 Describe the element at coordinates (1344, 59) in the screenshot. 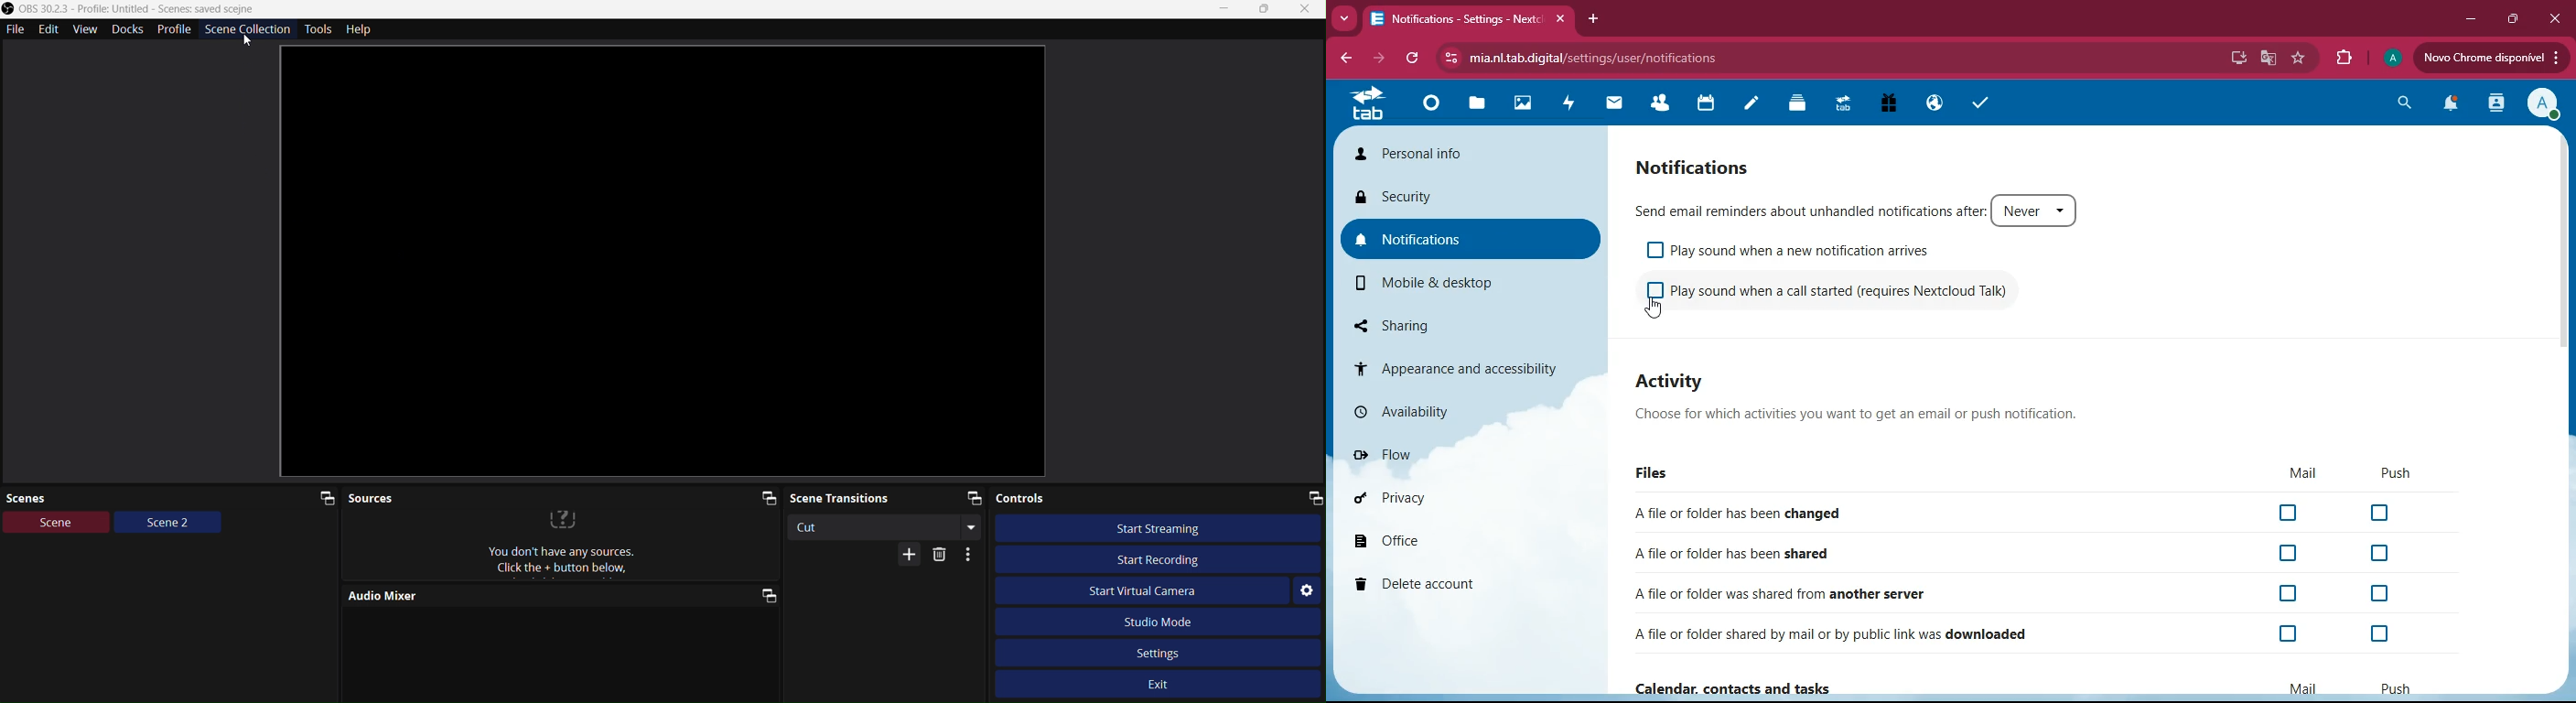

I see `back` at that location.